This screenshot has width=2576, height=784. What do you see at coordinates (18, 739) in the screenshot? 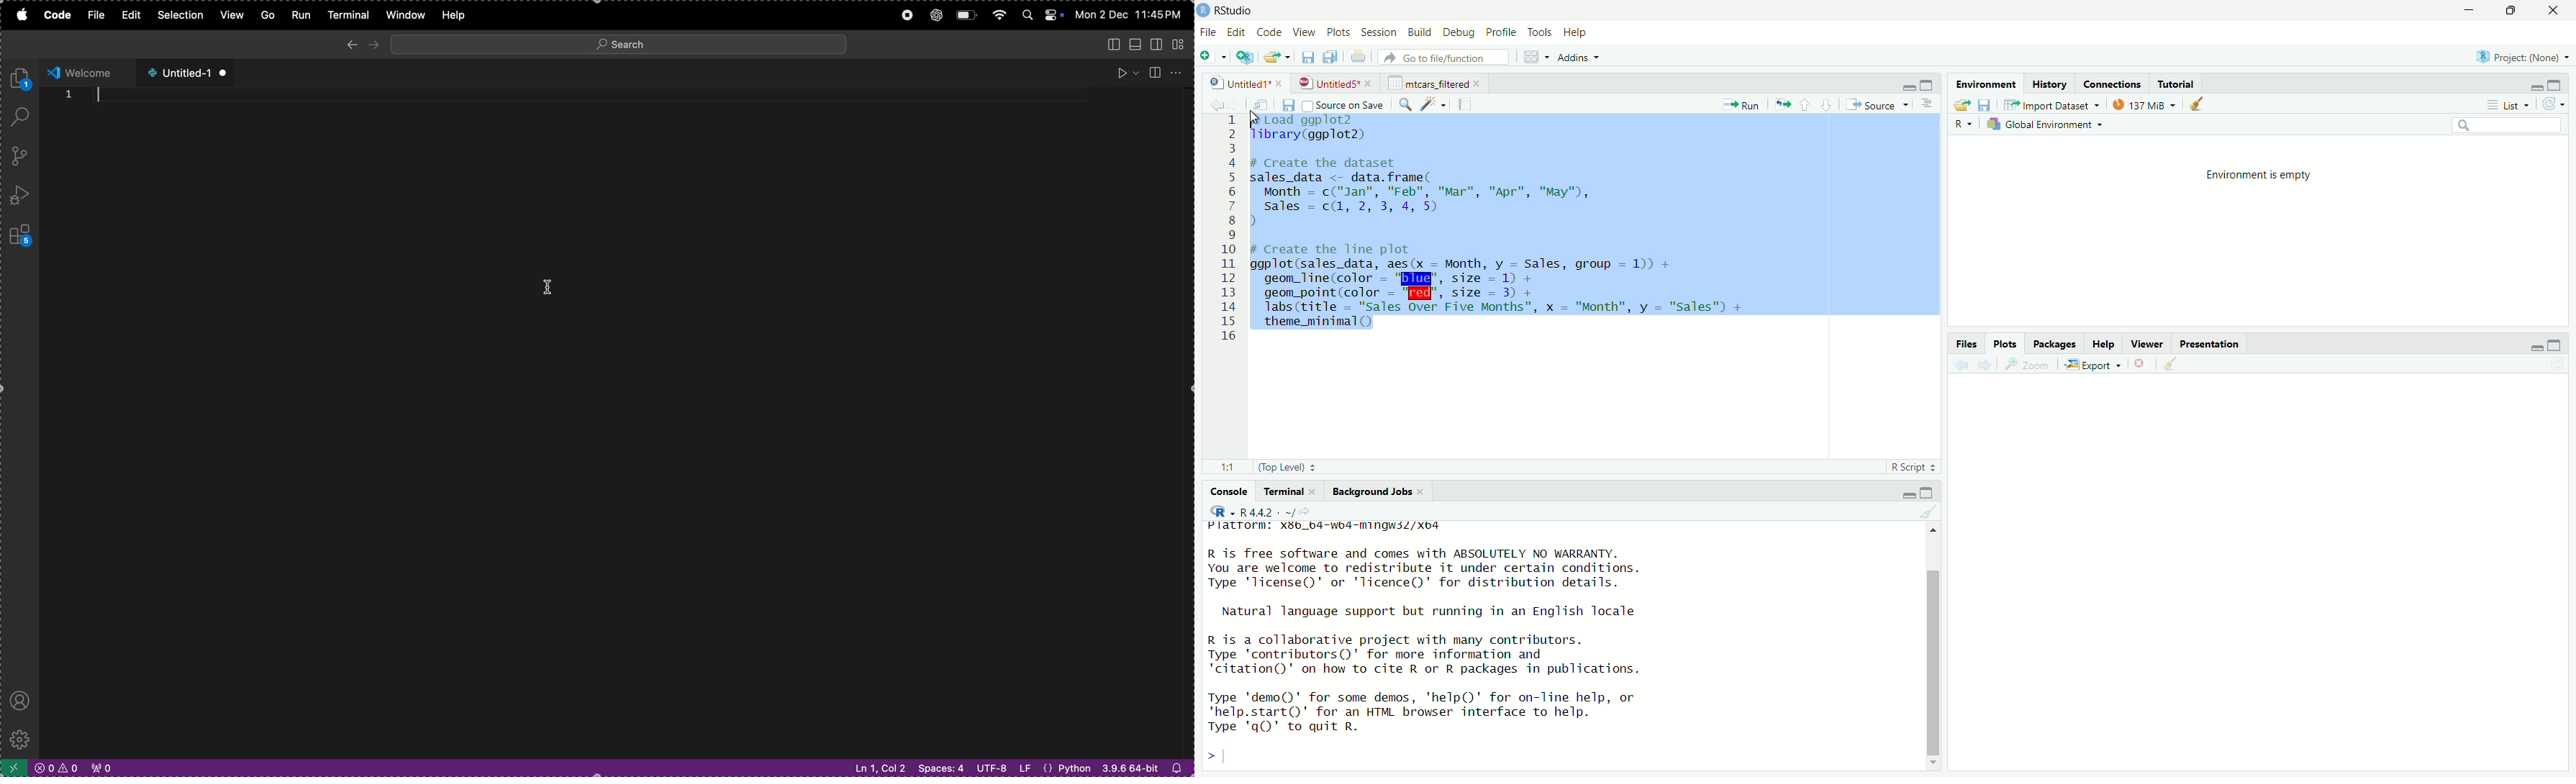
I see `Settings` at bounding box center [18, 739].